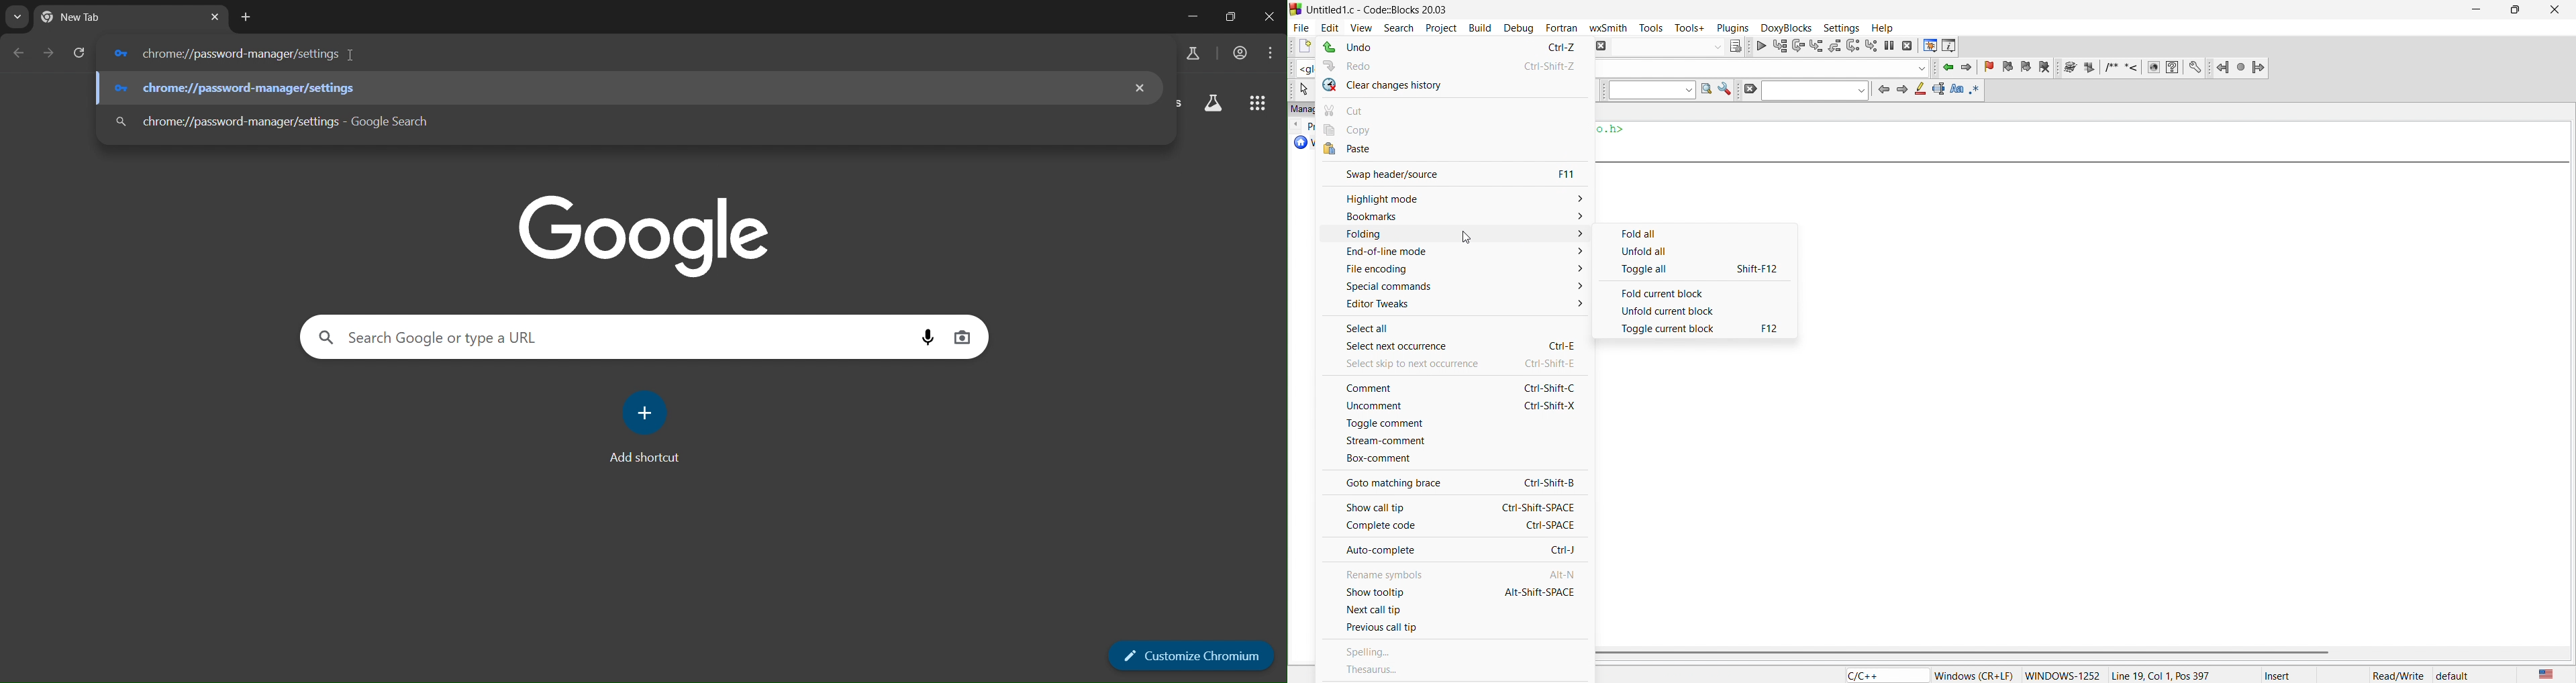  Describe the element at coordinates (1699, 329) in the screenshot. I see `toggle current block` at that location.